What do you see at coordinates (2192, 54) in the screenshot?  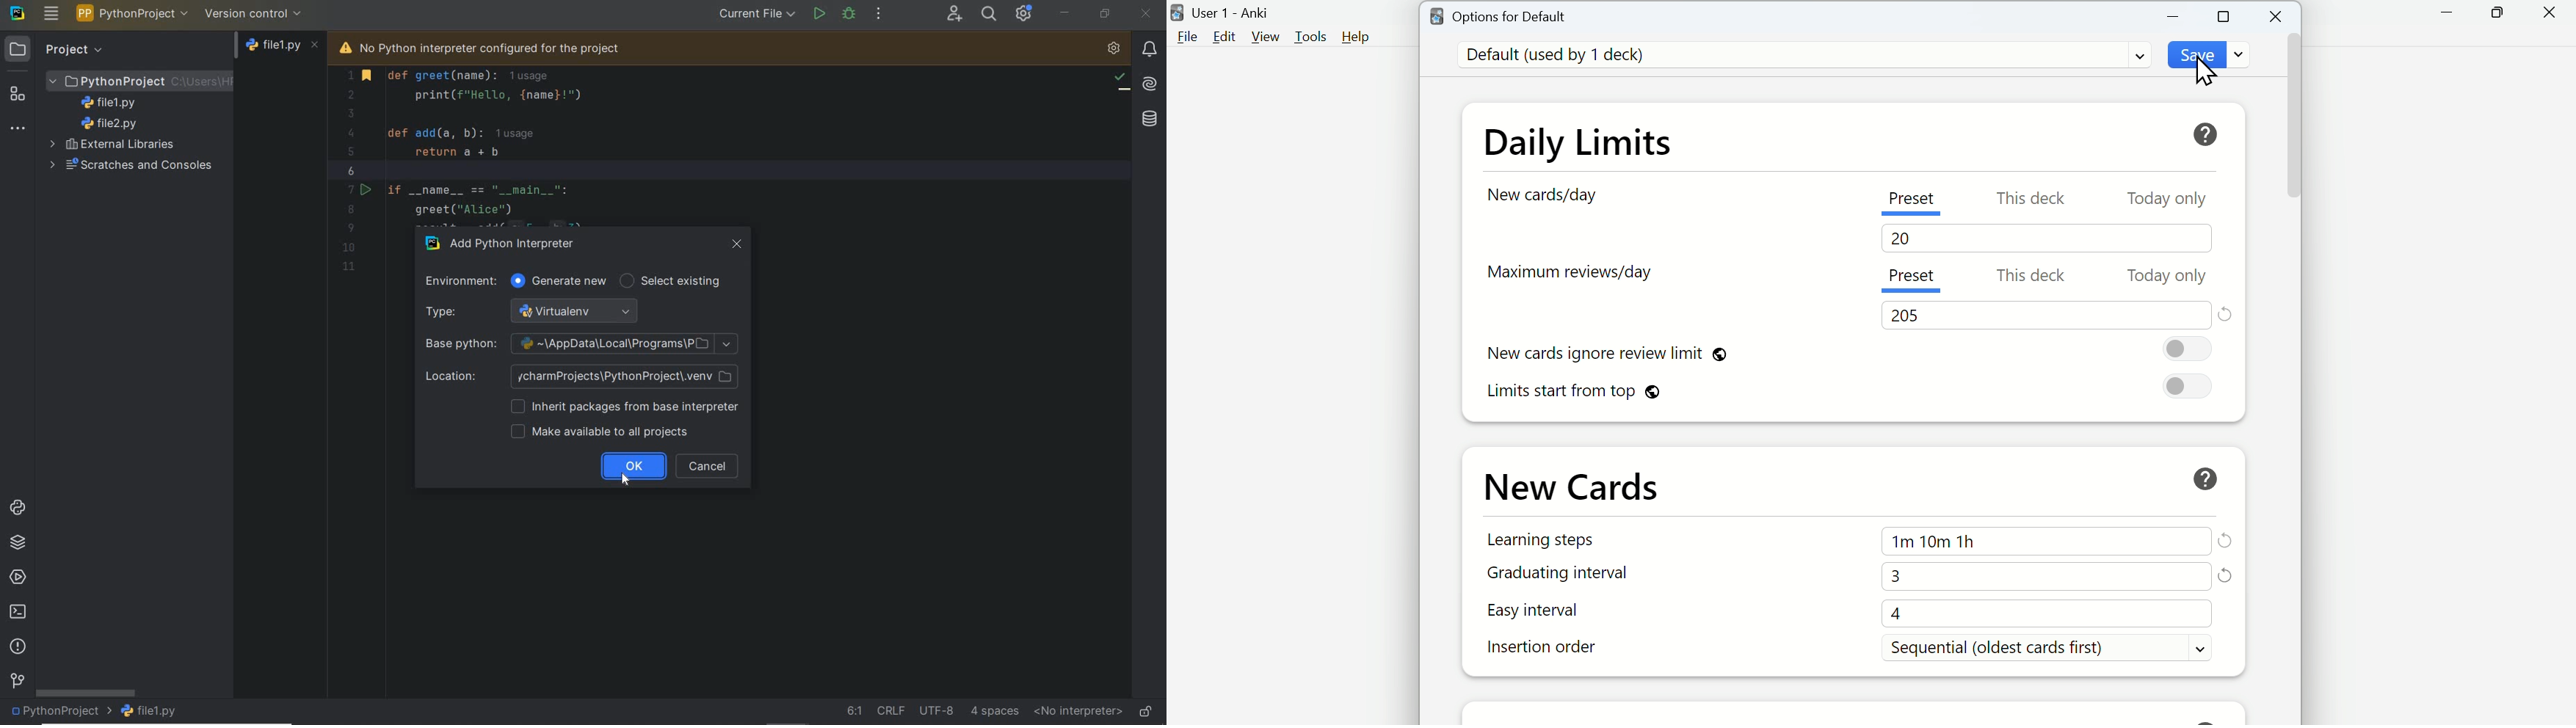 I see `Save` at bounding box center [2192, 54].